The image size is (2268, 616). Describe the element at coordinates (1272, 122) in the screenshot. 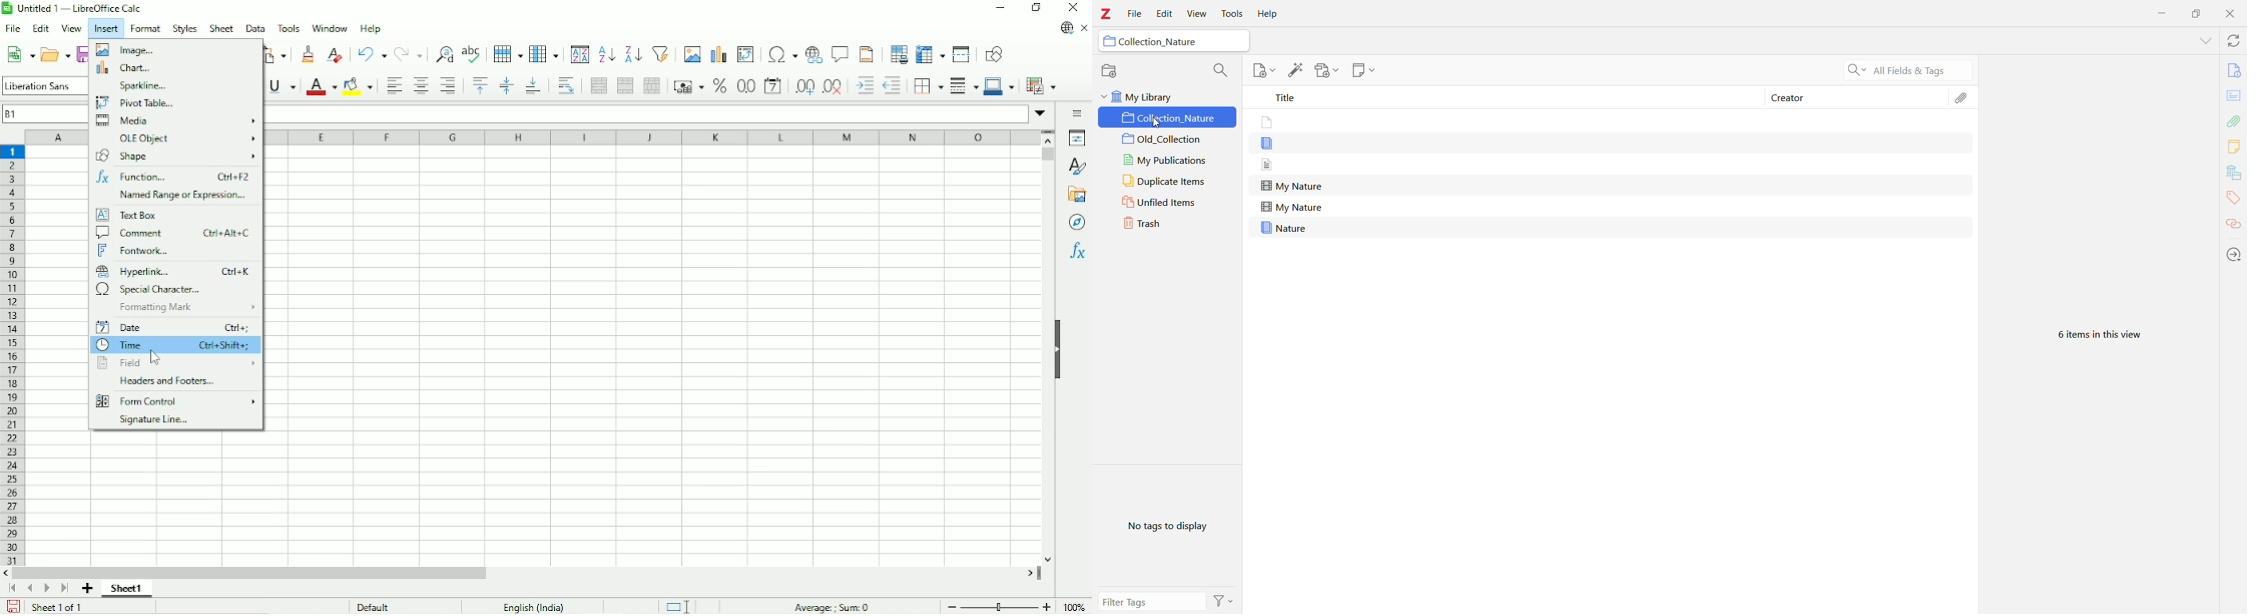

I see `Without title file` at that location.